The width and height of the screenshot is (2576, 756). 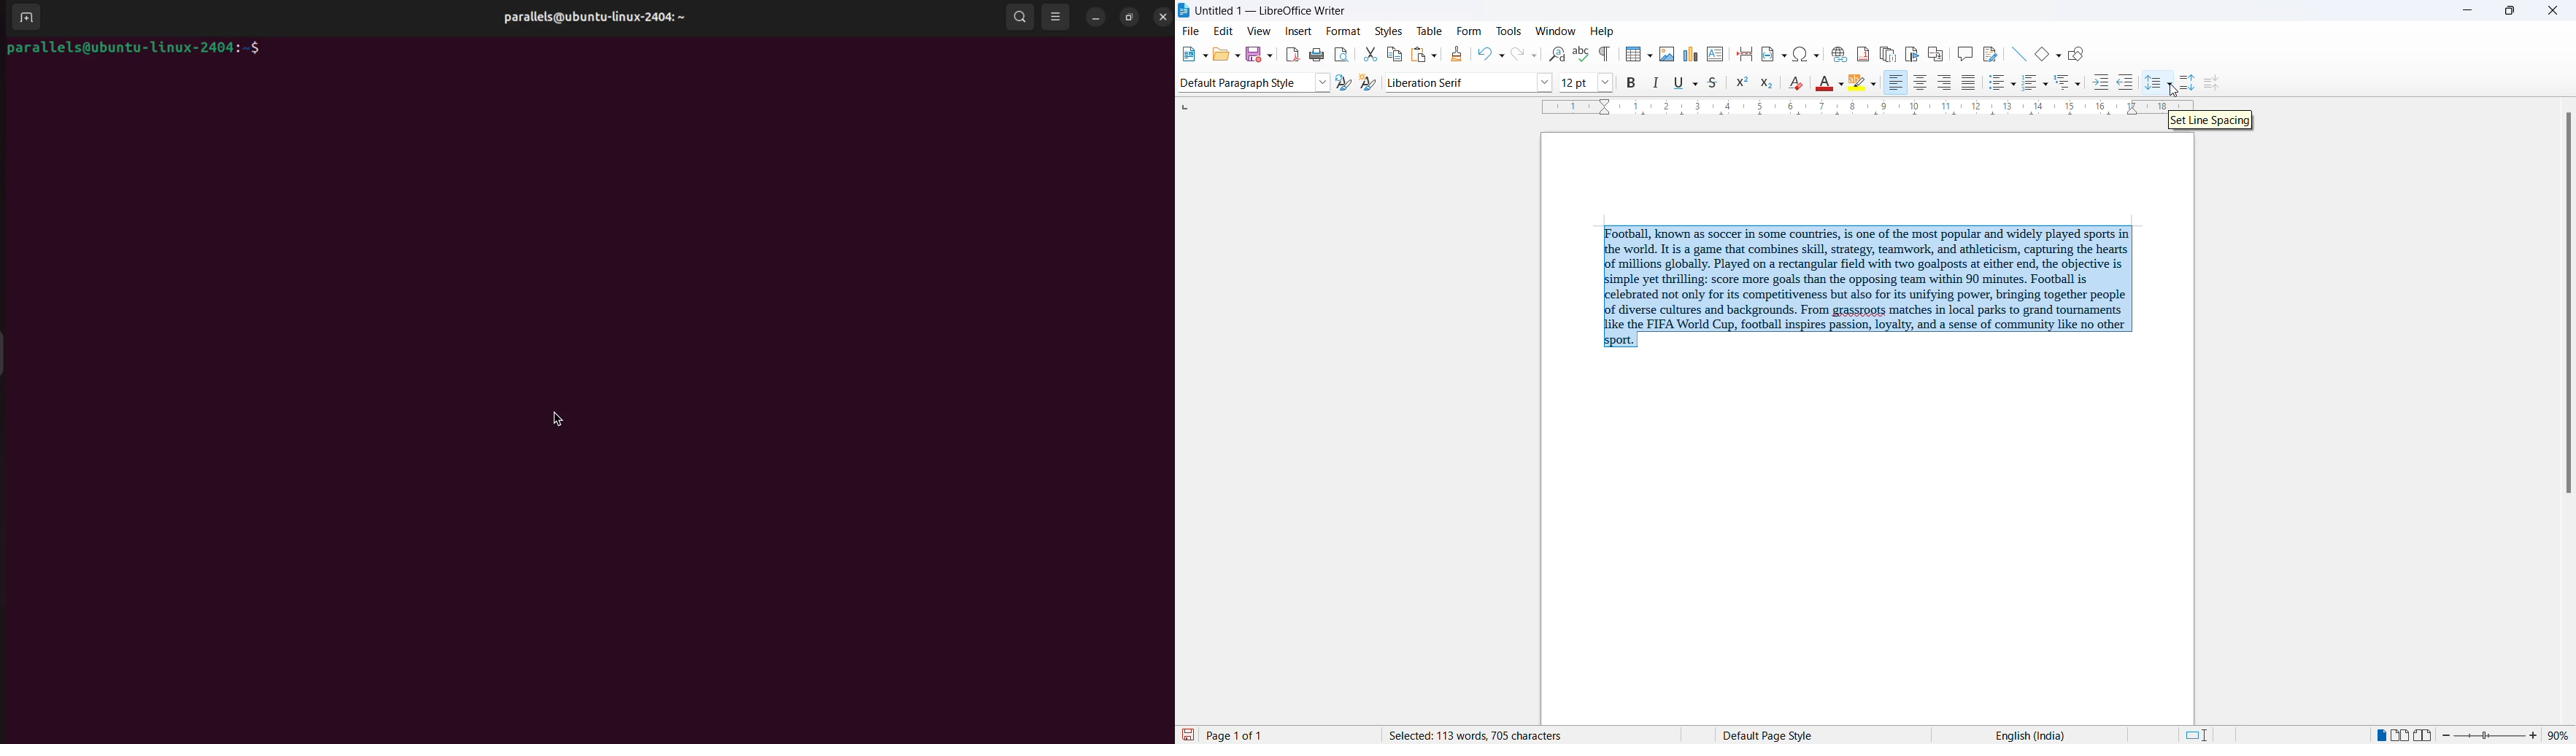 I want to click on scaling, so click(x=1842, y=109).